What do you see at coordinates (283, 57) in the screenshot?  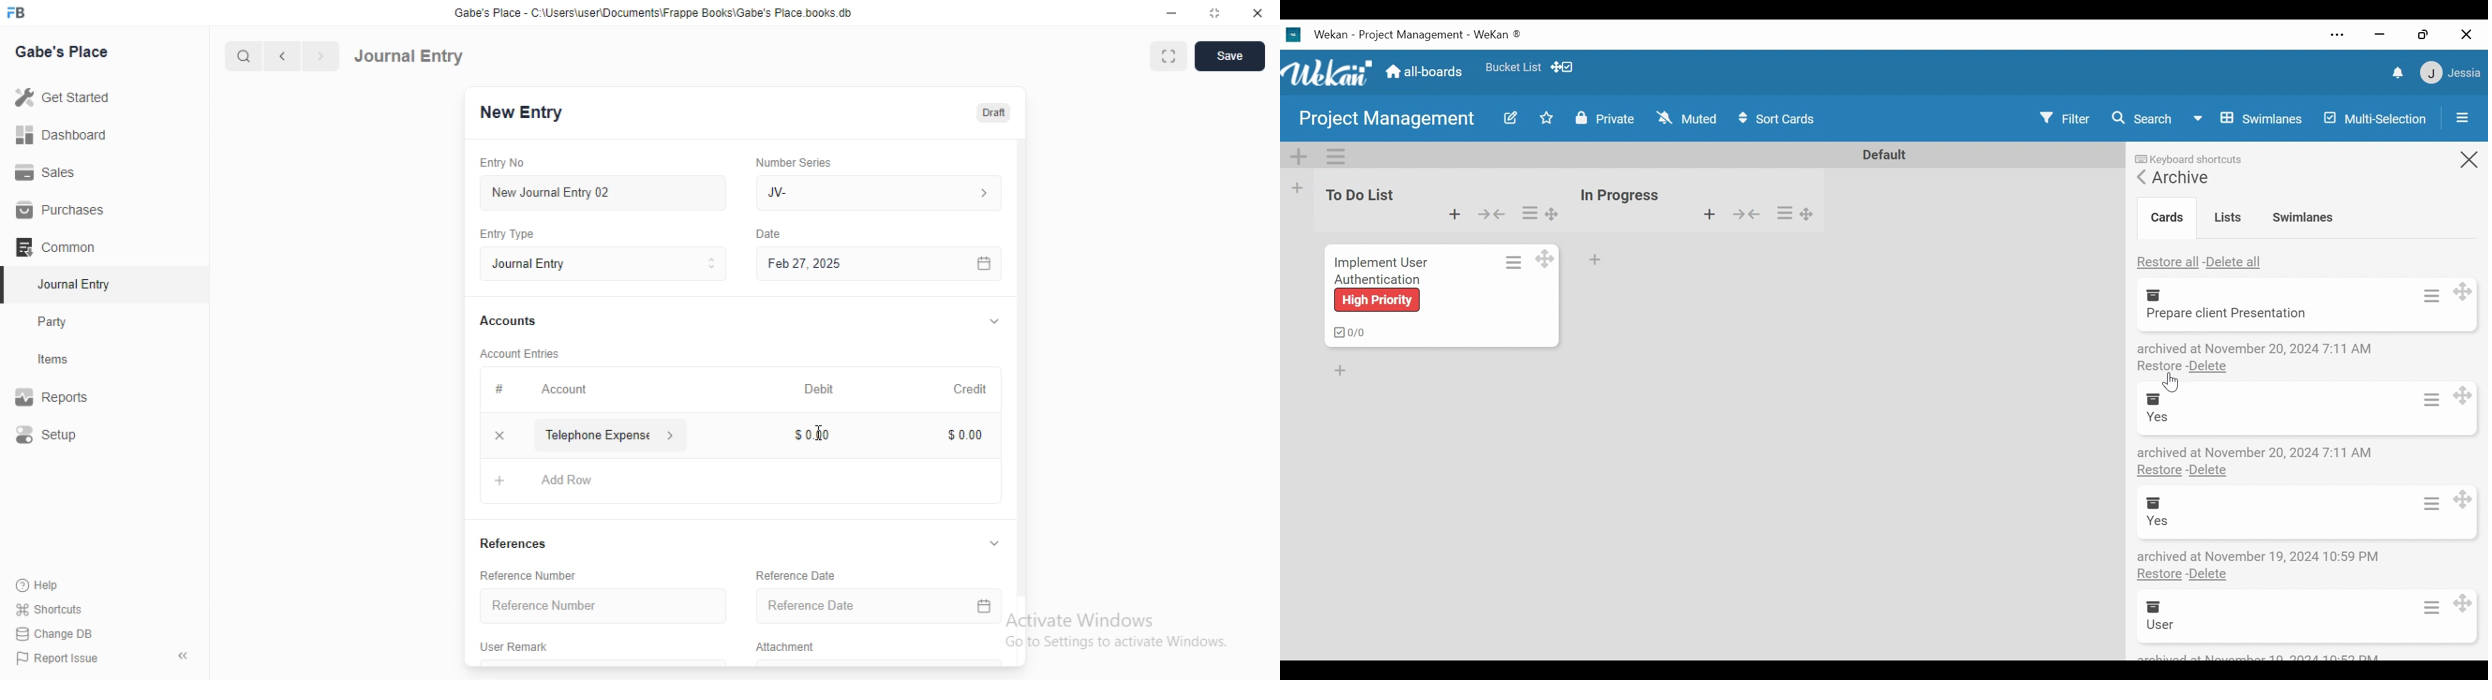 I see `Previous` at bounding box center [283, 57].